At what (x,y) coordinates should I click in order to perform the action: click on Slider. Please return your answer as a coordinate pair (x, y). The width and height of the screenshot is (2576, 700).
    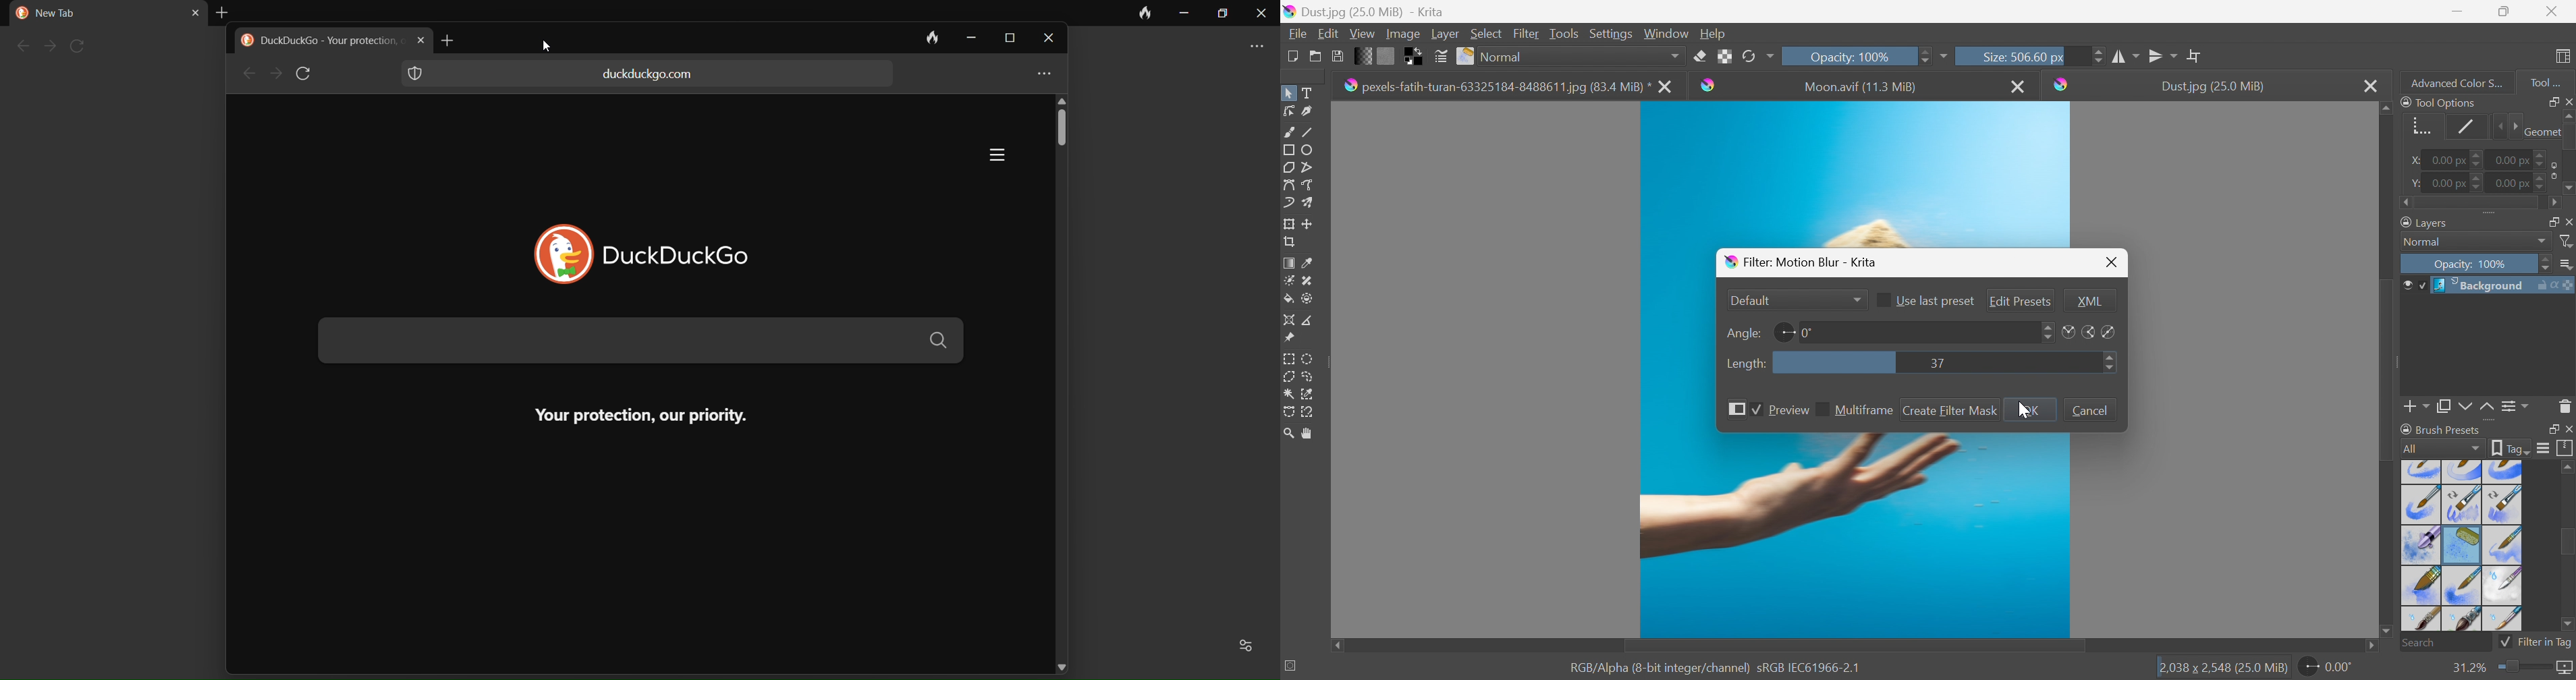
    Looking at the image, I should click on (2522, 667).